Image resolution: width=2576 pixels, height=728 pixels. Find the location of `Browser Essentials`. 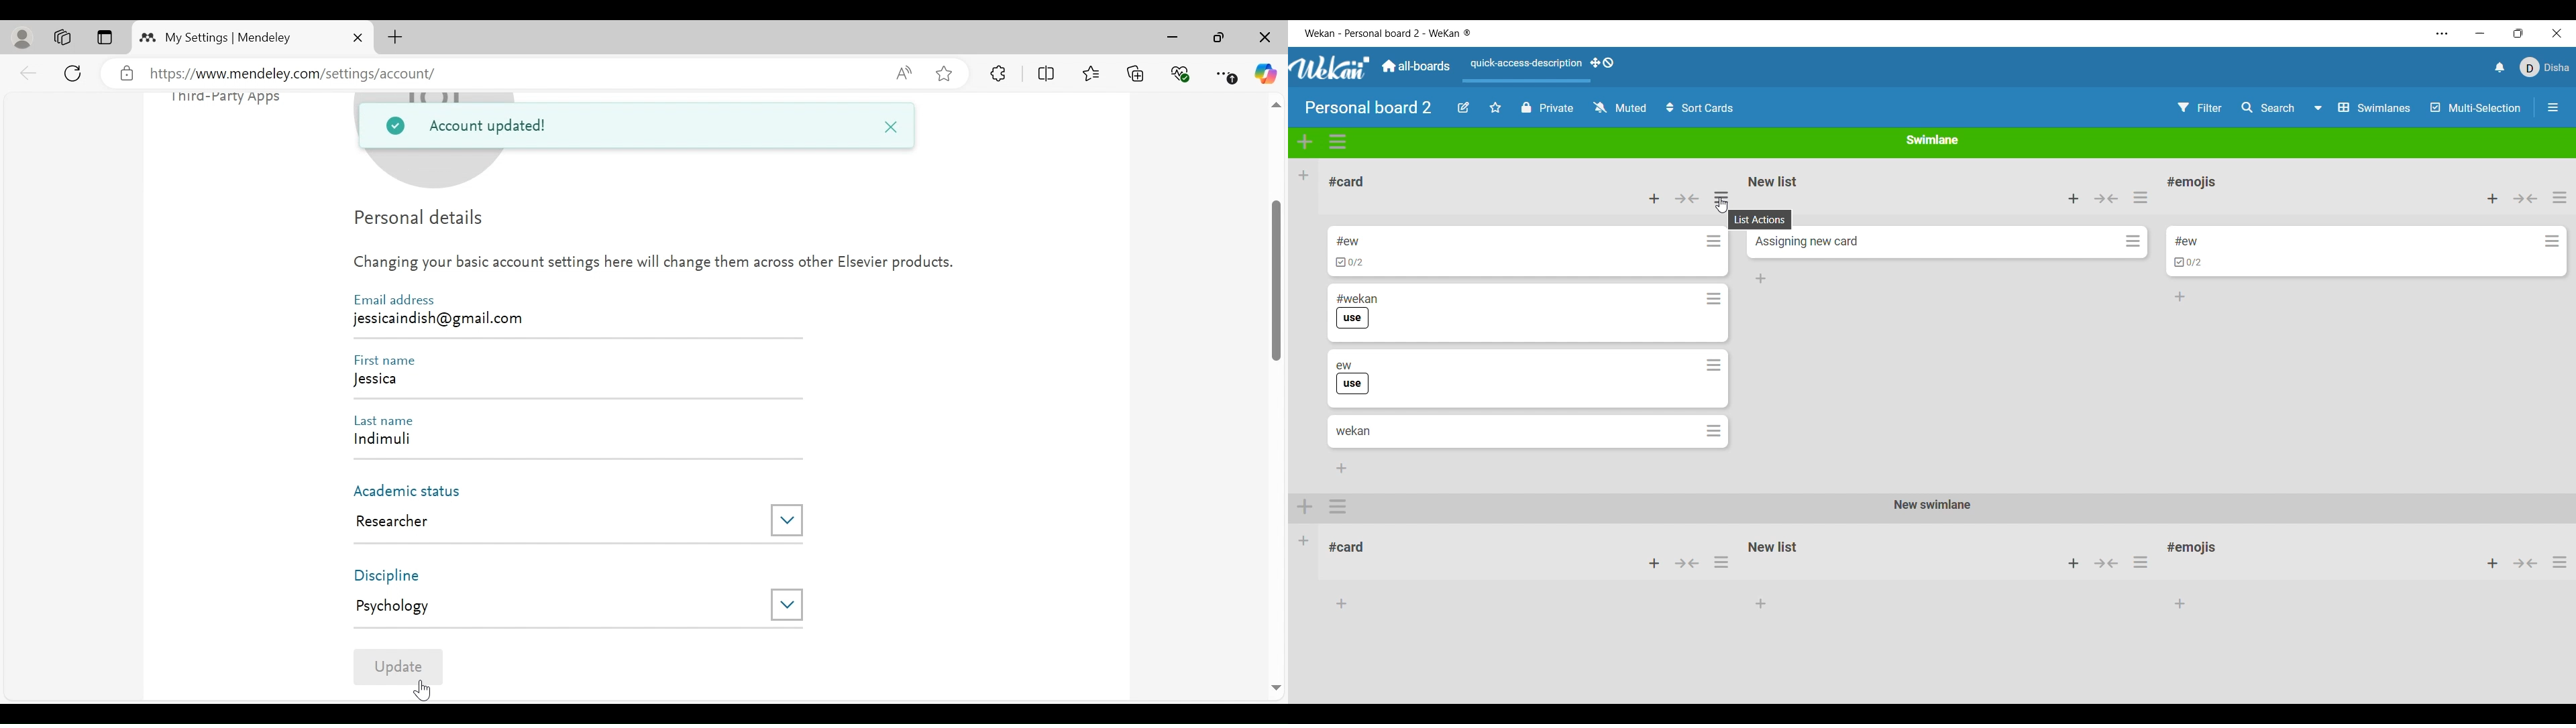

Browser Essentials is located at coordinates (1181, 72).